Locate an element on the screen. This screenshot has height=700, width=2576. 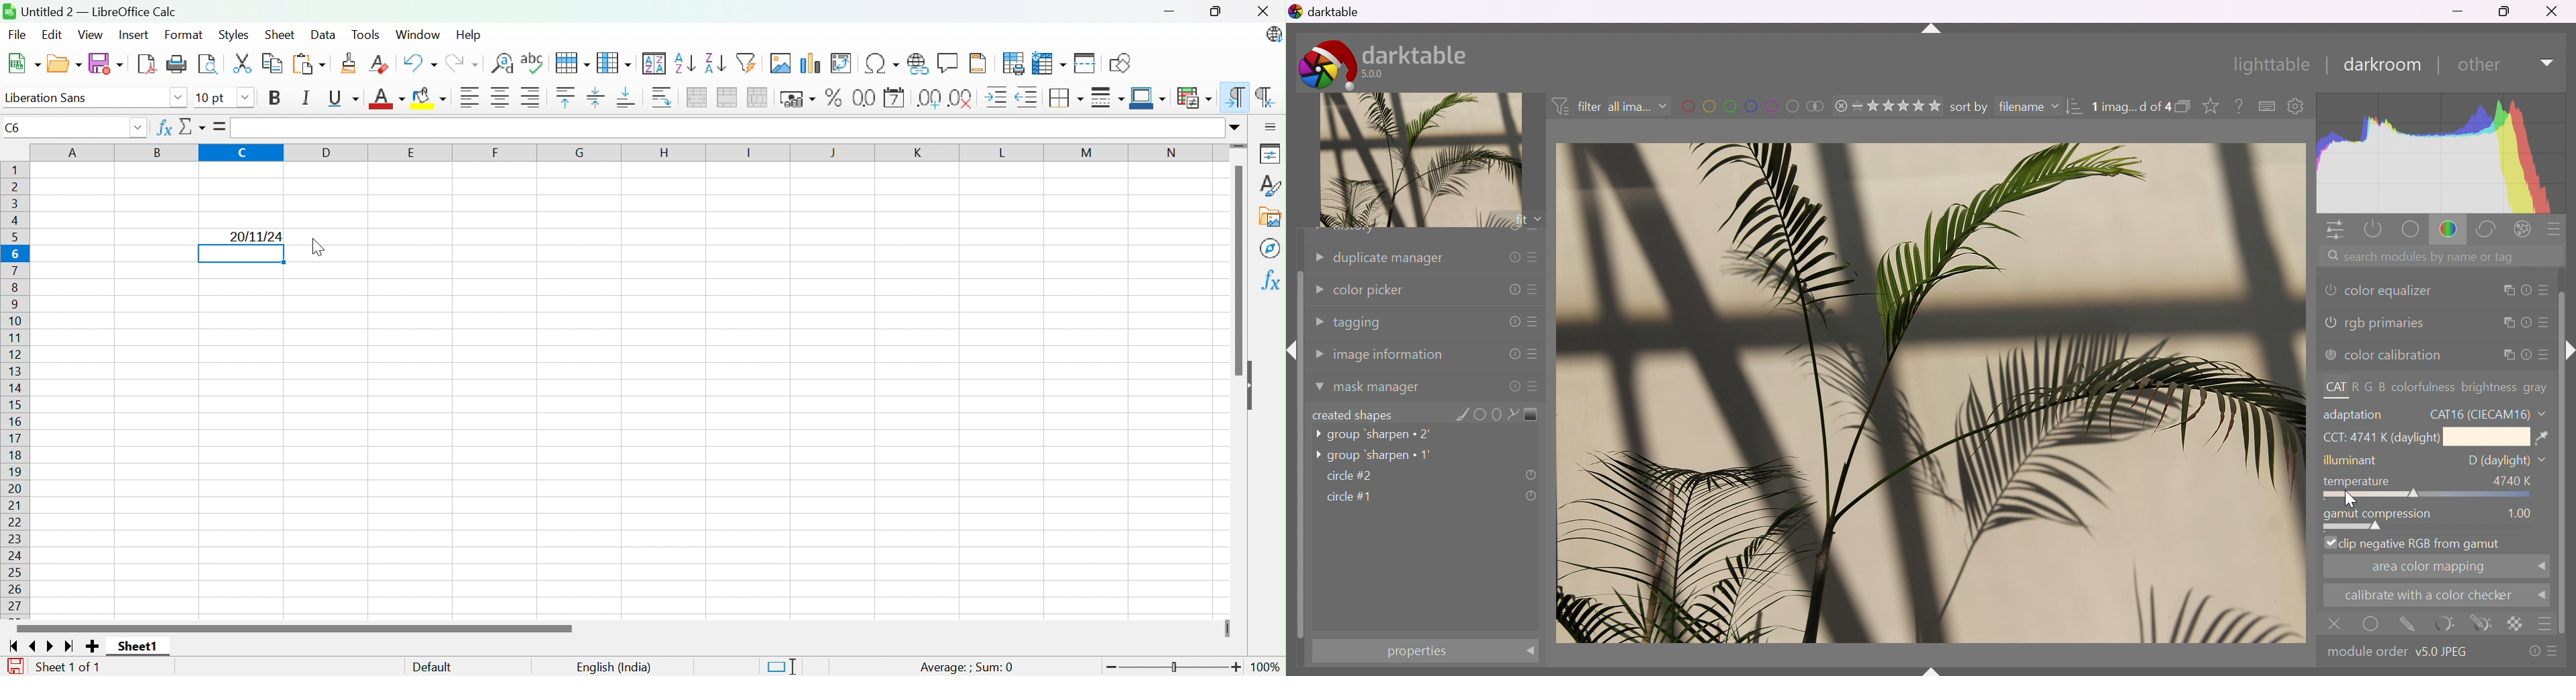
Add decimal place is located at coordinates (929, 99).